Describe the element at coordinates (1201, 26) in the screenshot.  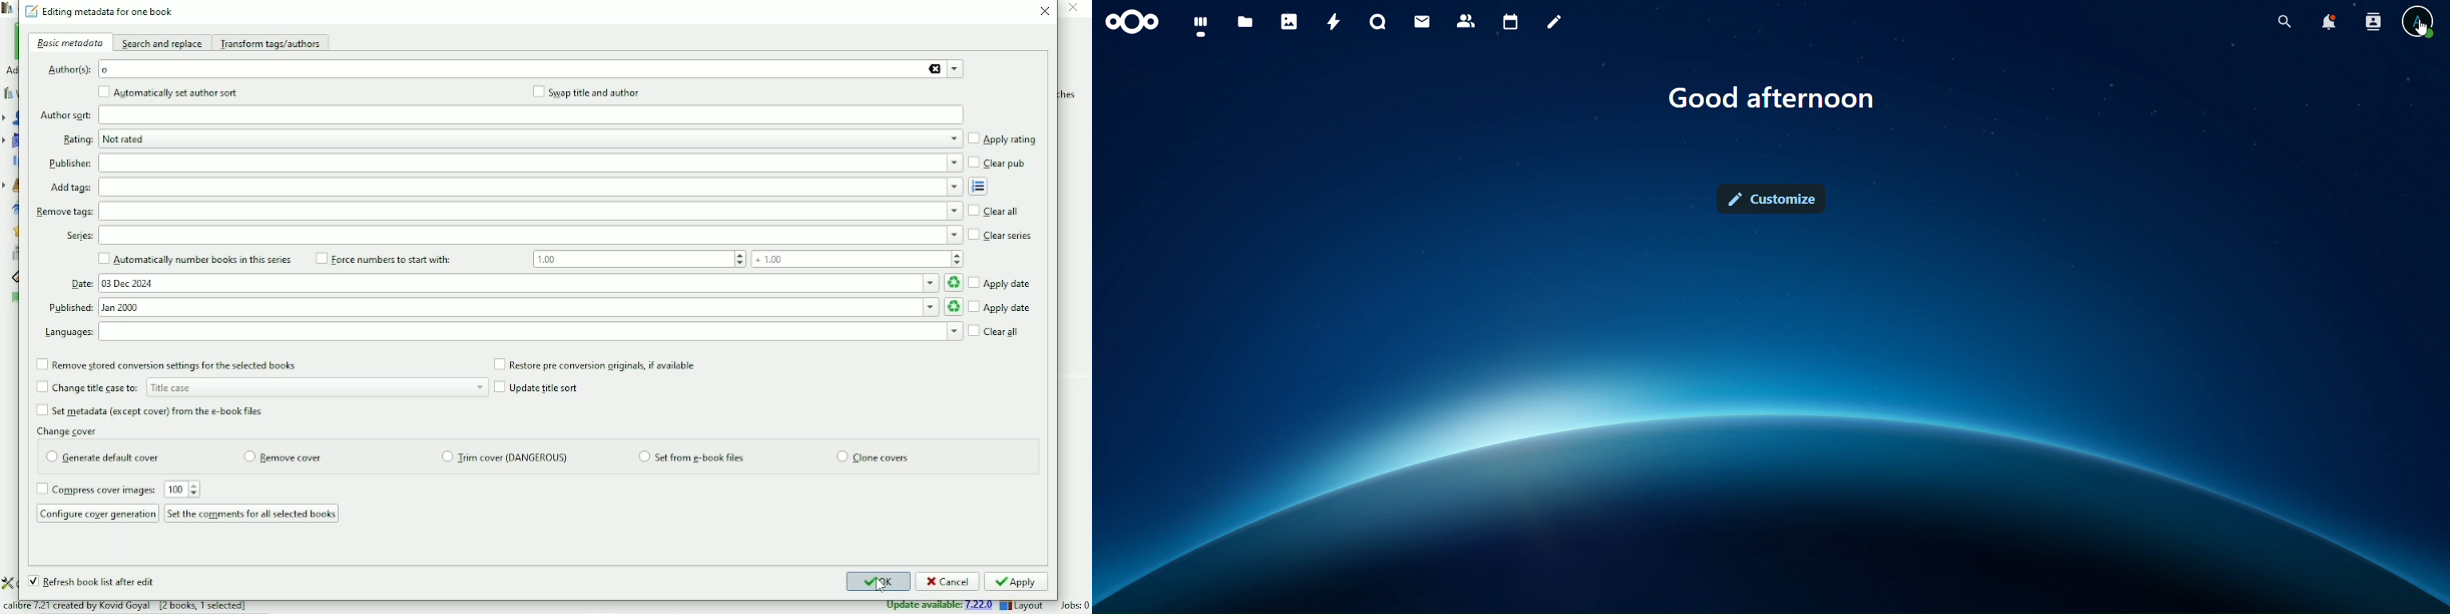
I see `dashboard` at that location.